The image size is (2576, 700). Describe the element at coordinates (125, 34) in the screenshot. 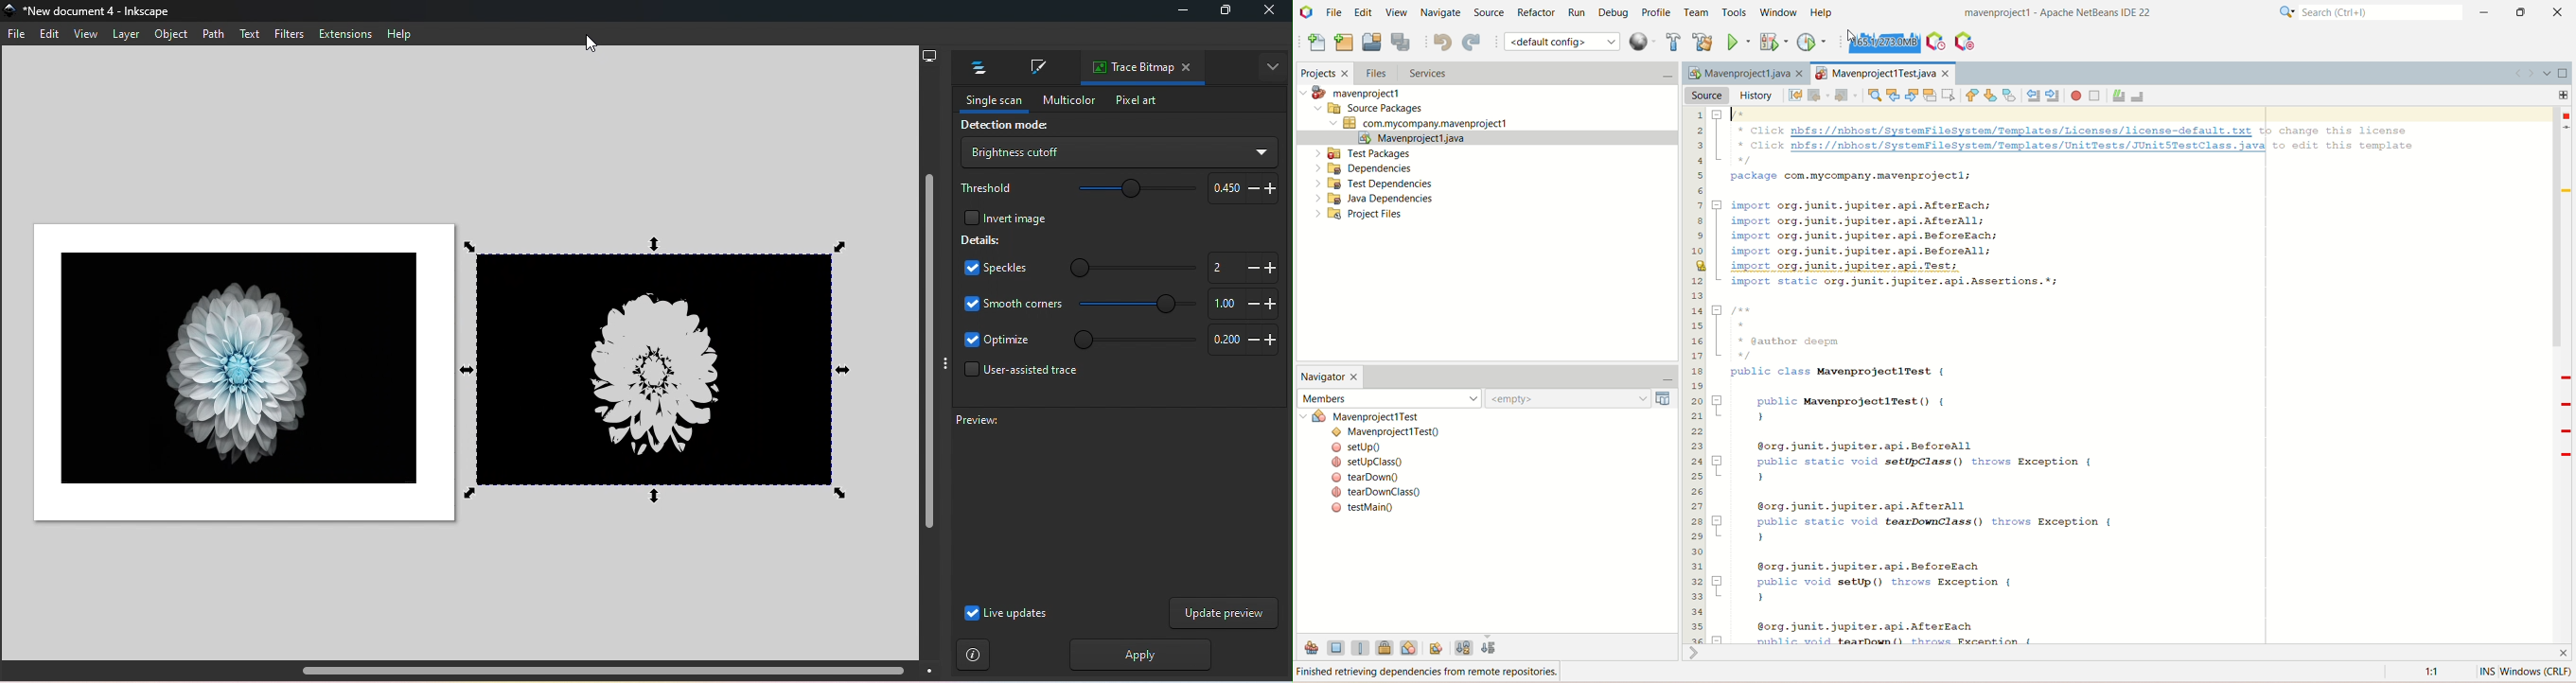

I see `Layer` at that location.